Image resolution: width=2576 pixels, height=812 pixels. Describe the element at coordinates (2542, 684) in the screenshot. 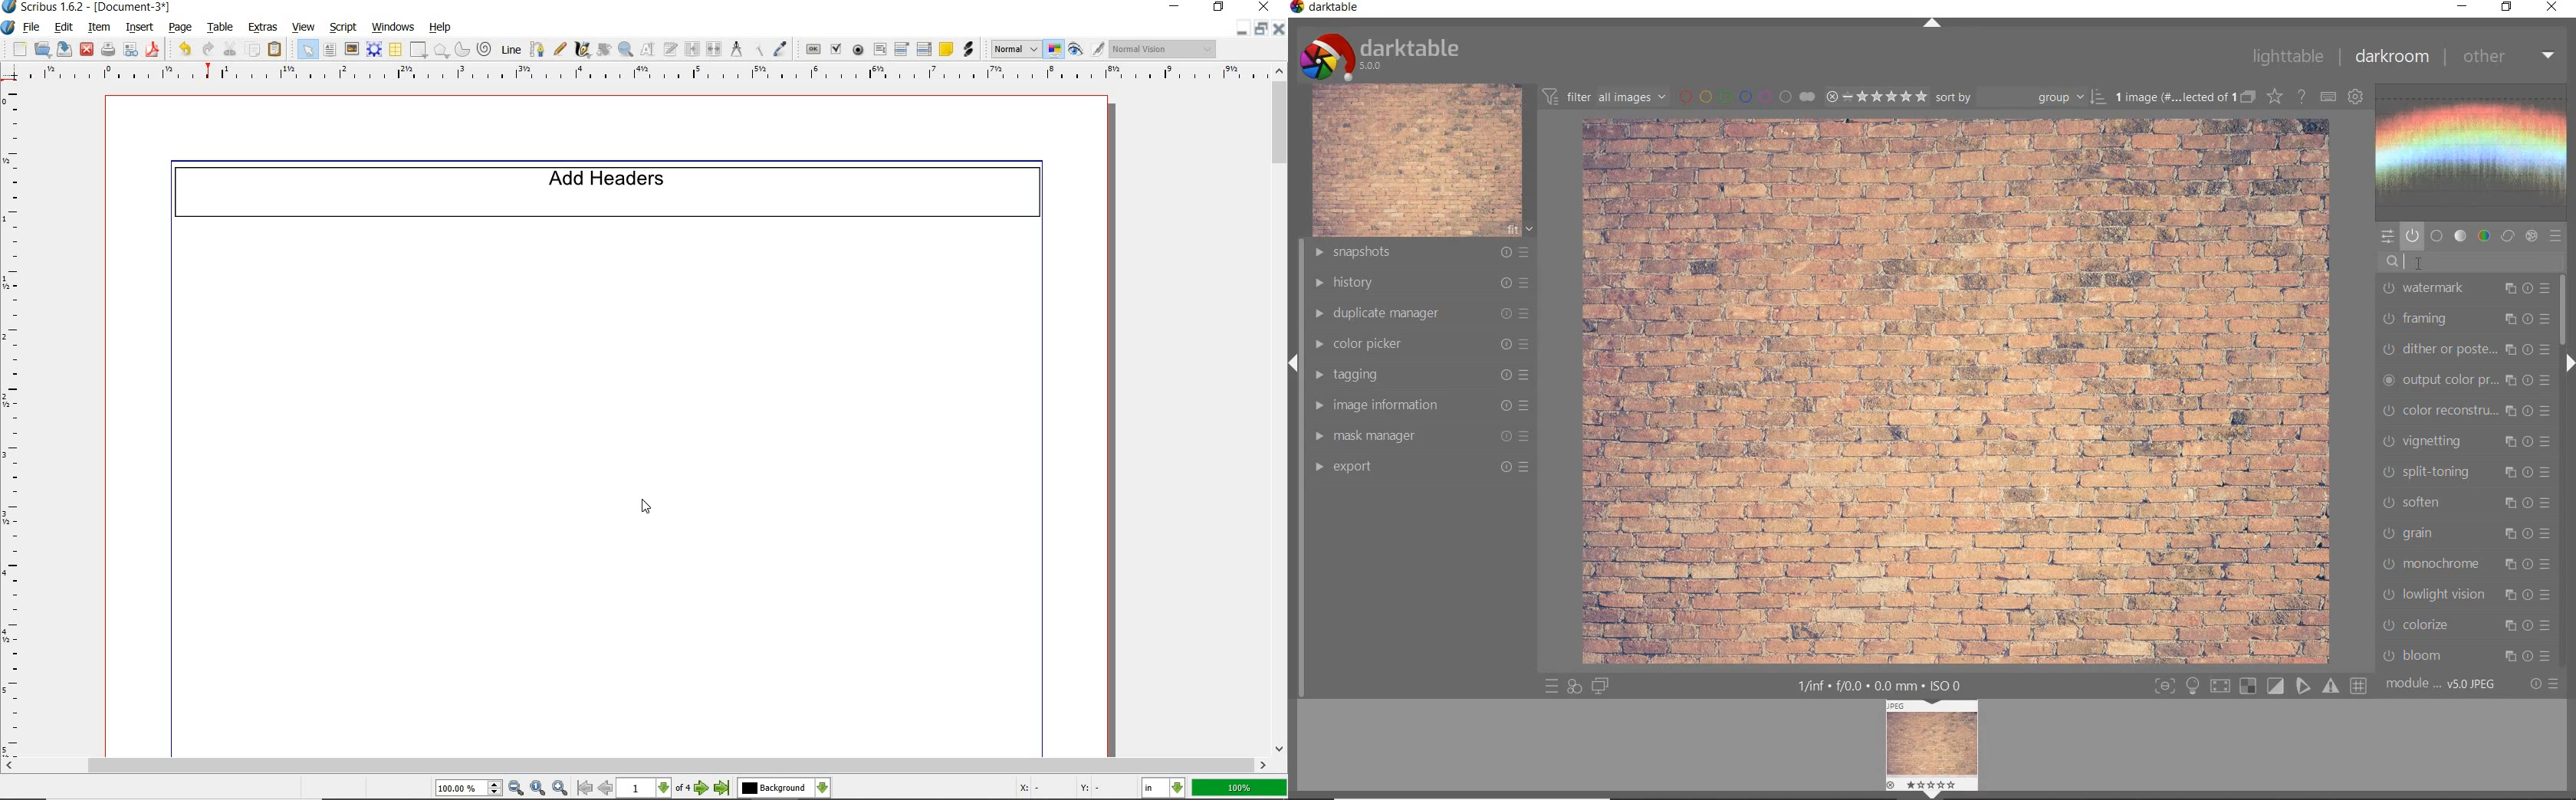

I see `reset or preset preference` at that location.